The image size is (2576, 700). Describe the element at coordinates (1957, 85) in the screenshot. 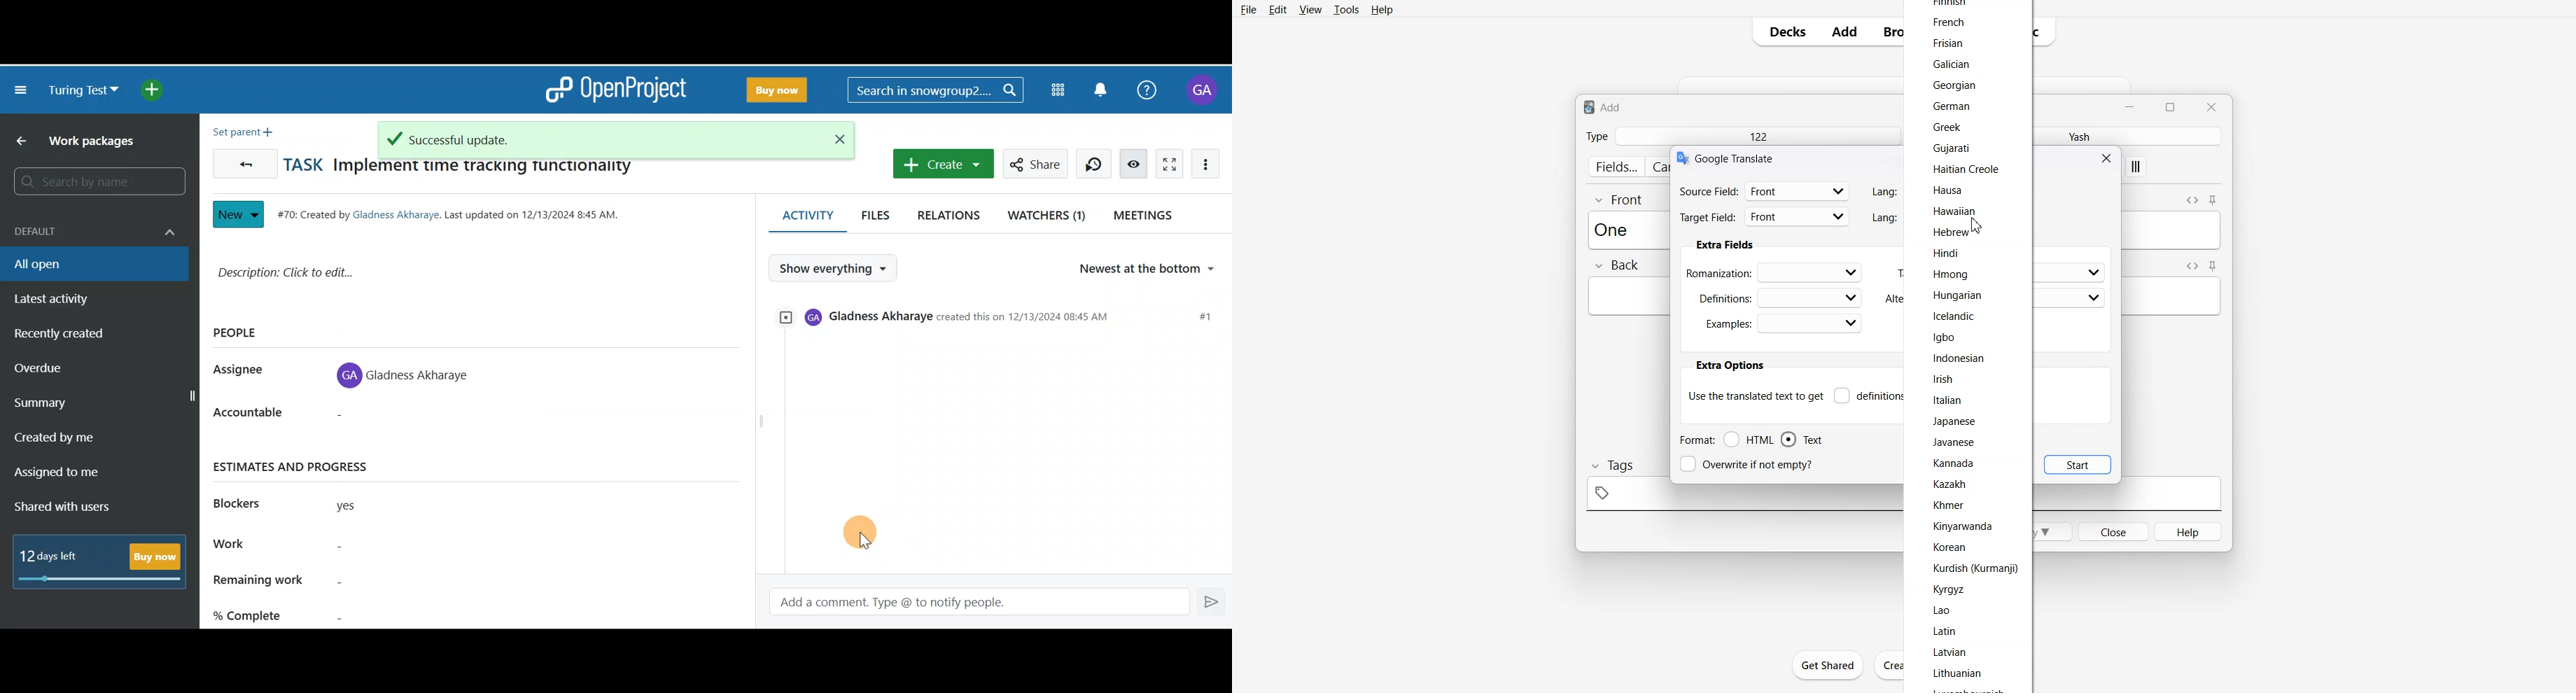

I see `‘Georgian` at that location.